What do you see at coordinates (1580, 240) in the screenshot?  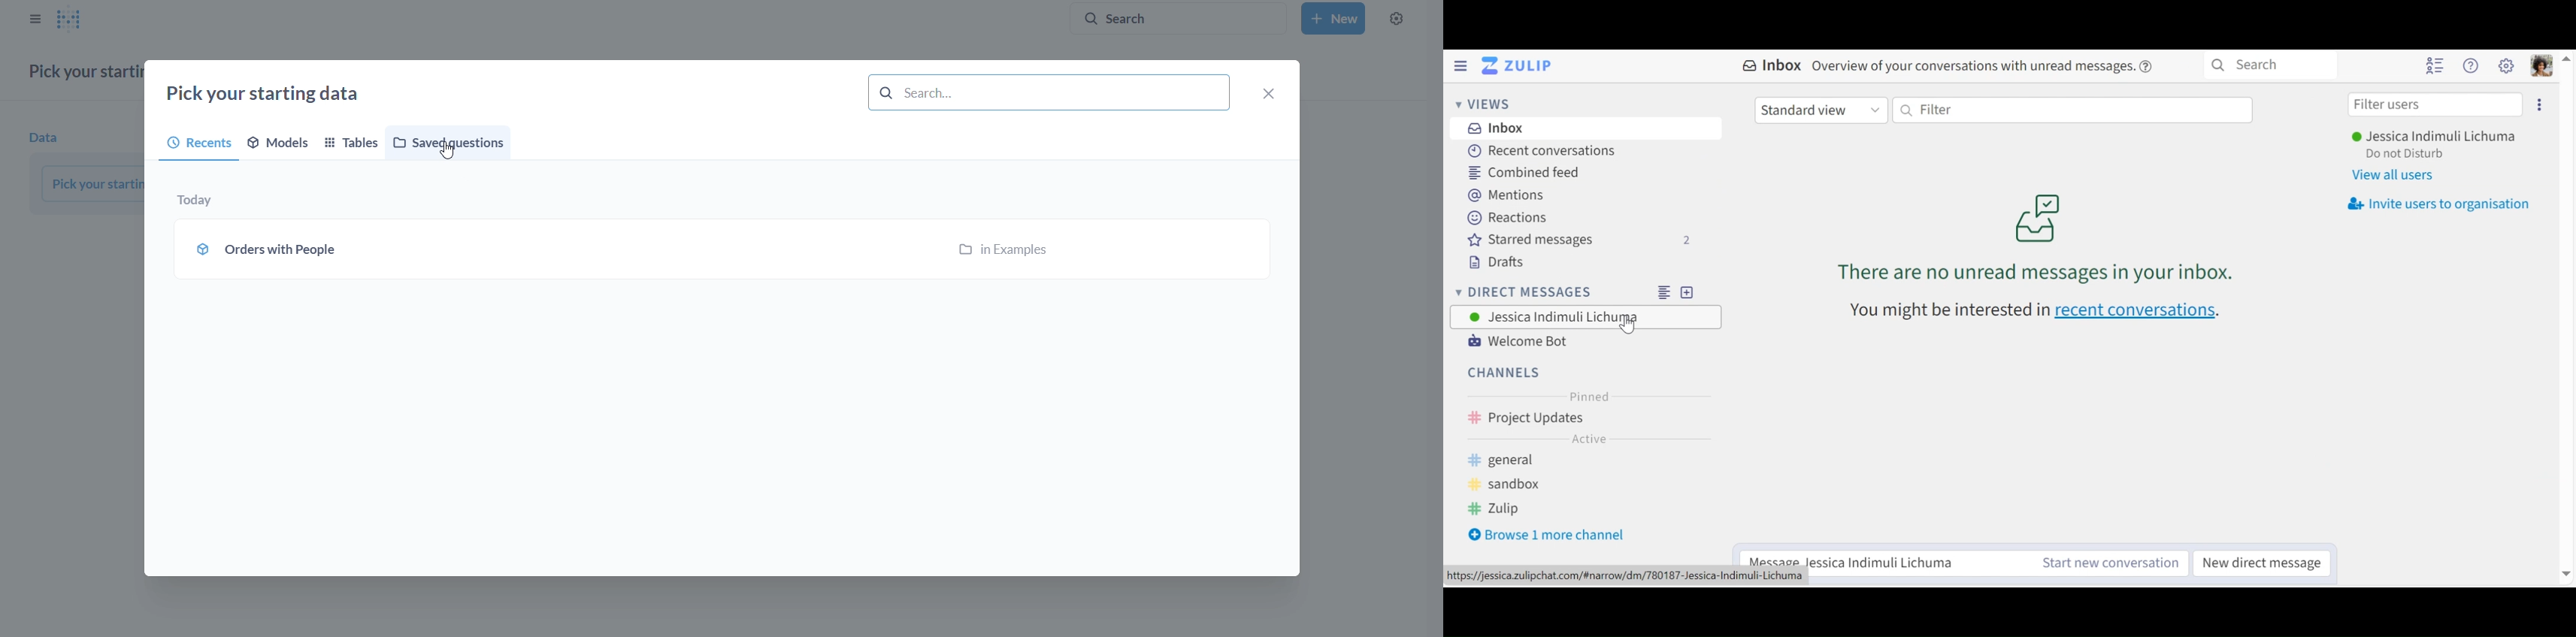 I see `Starred messages` at bounding box center [1580, 240].